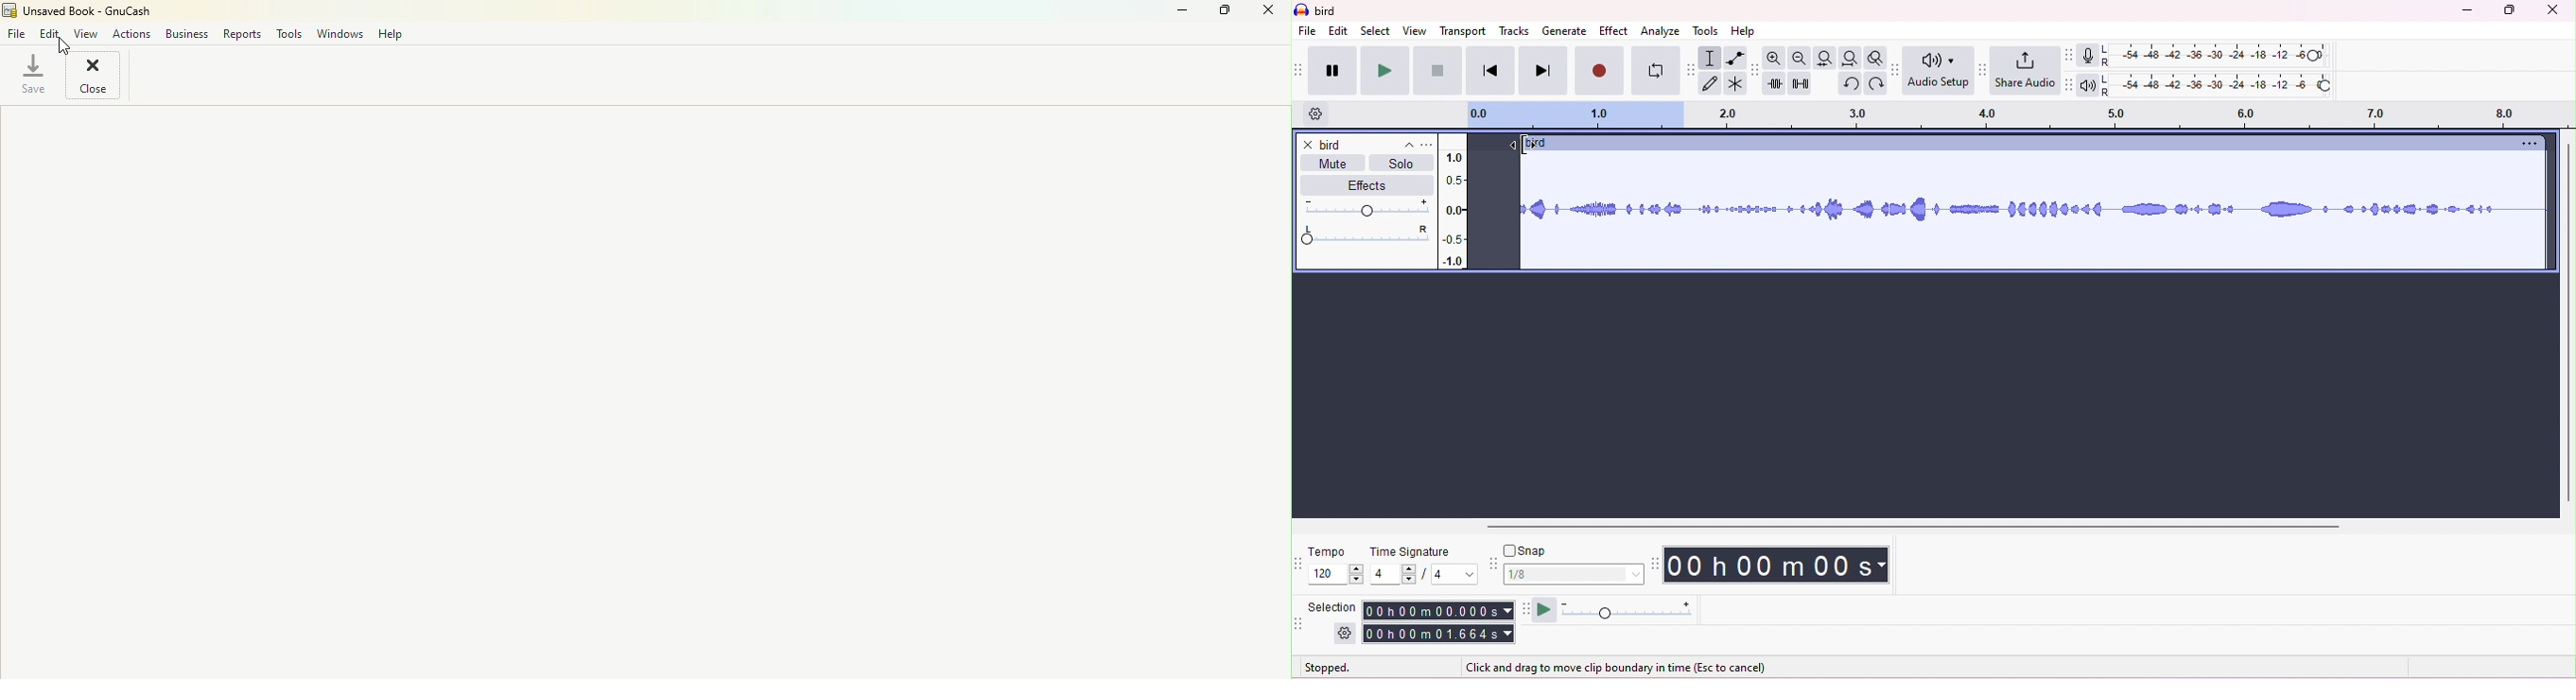 The height and width of the screenshot is (700, 2576). I want to click on Close, so click(102, 79).